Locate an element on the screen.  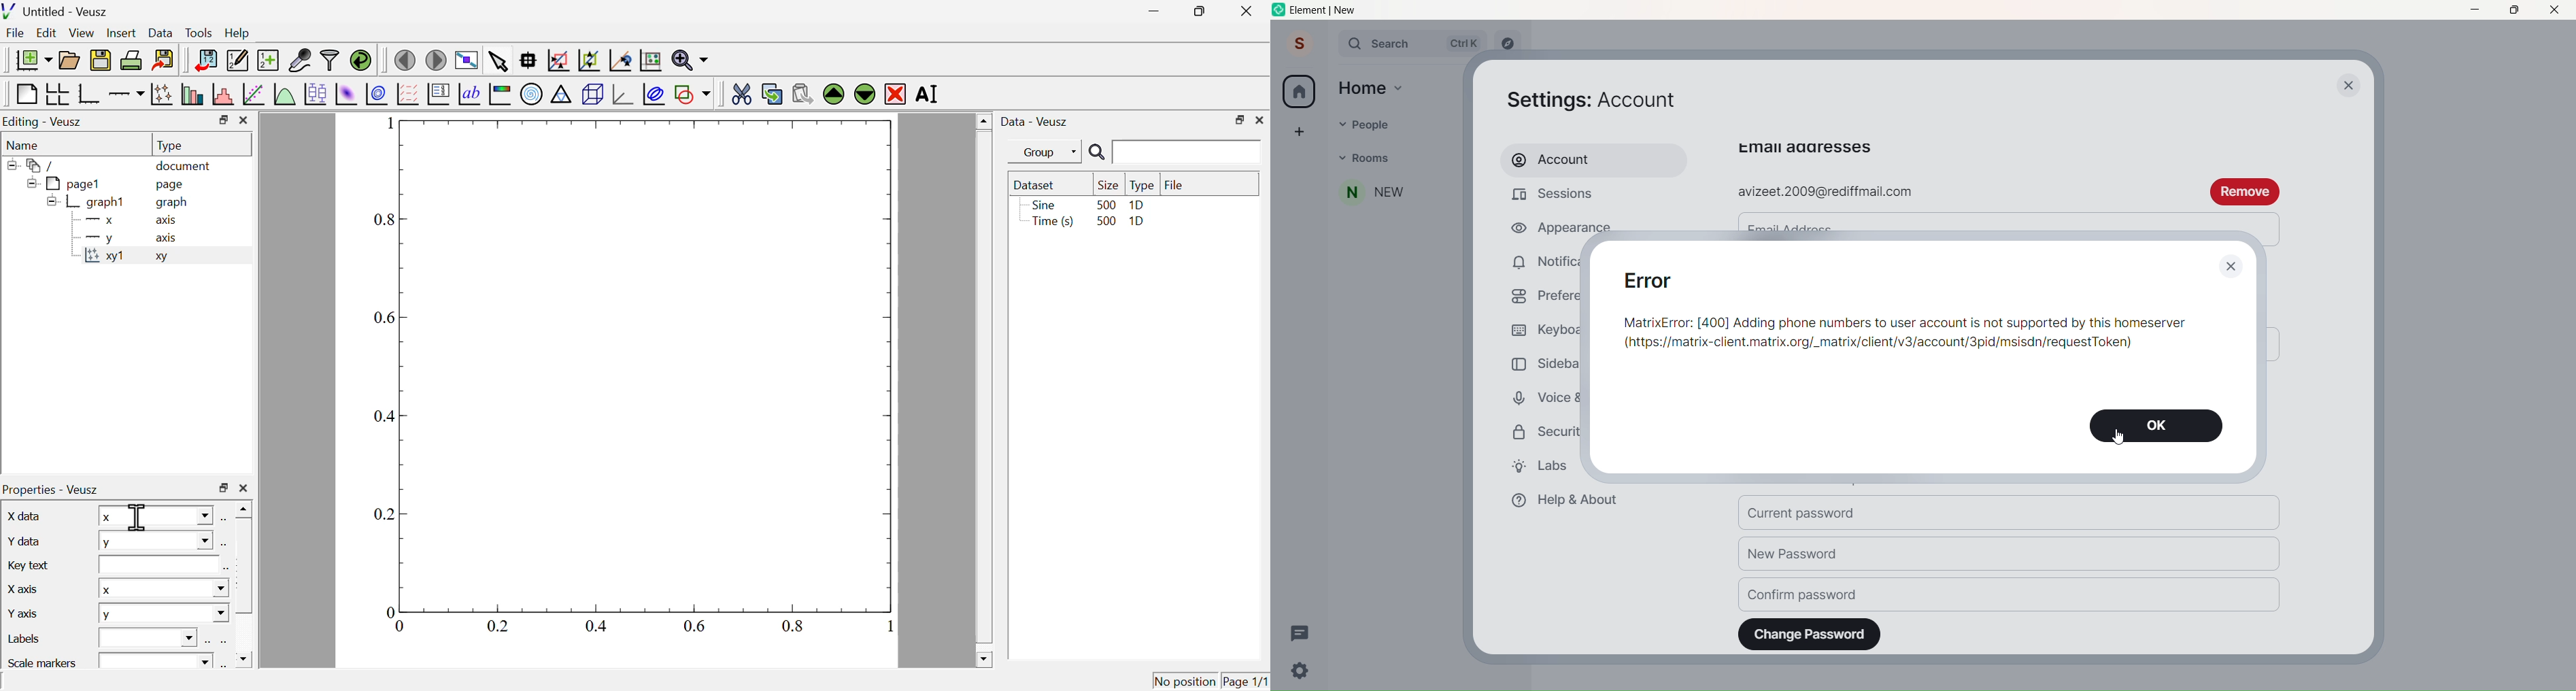
rest graph axes is located at coordinates (649, 61).